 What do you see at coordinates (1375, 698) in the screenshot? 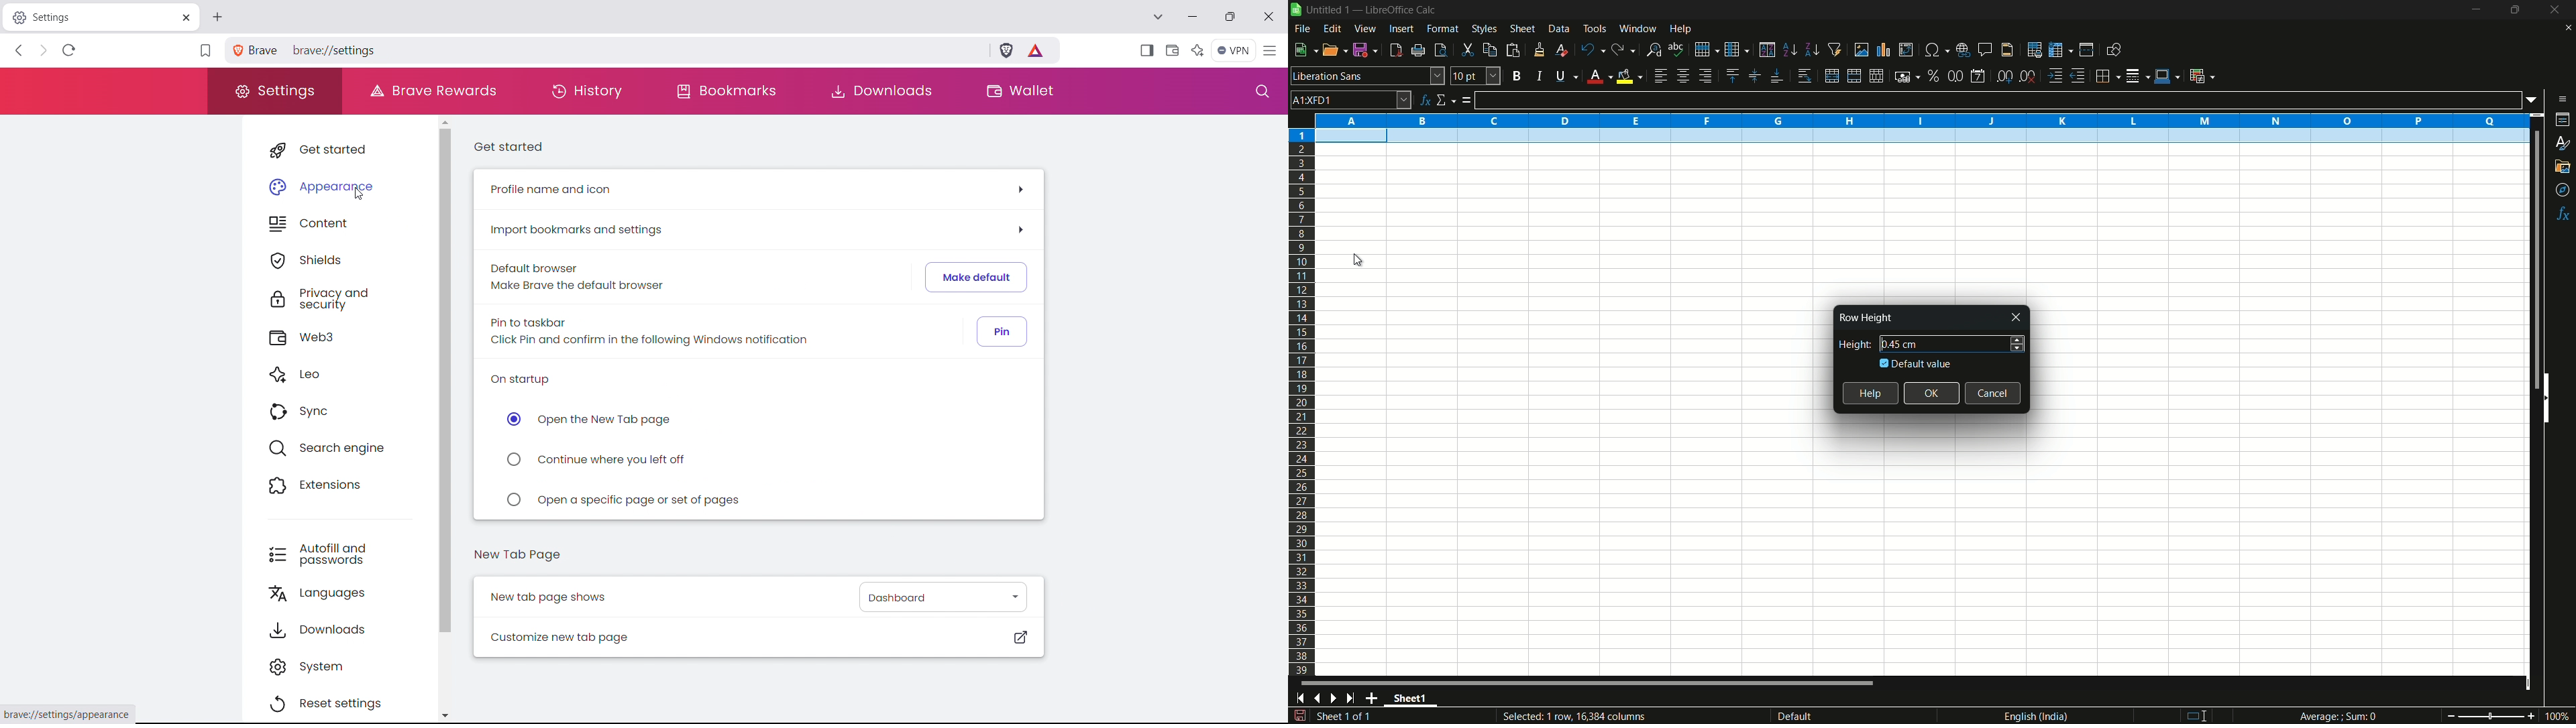
I see `add sheet` at bounding box center [1375, 698].